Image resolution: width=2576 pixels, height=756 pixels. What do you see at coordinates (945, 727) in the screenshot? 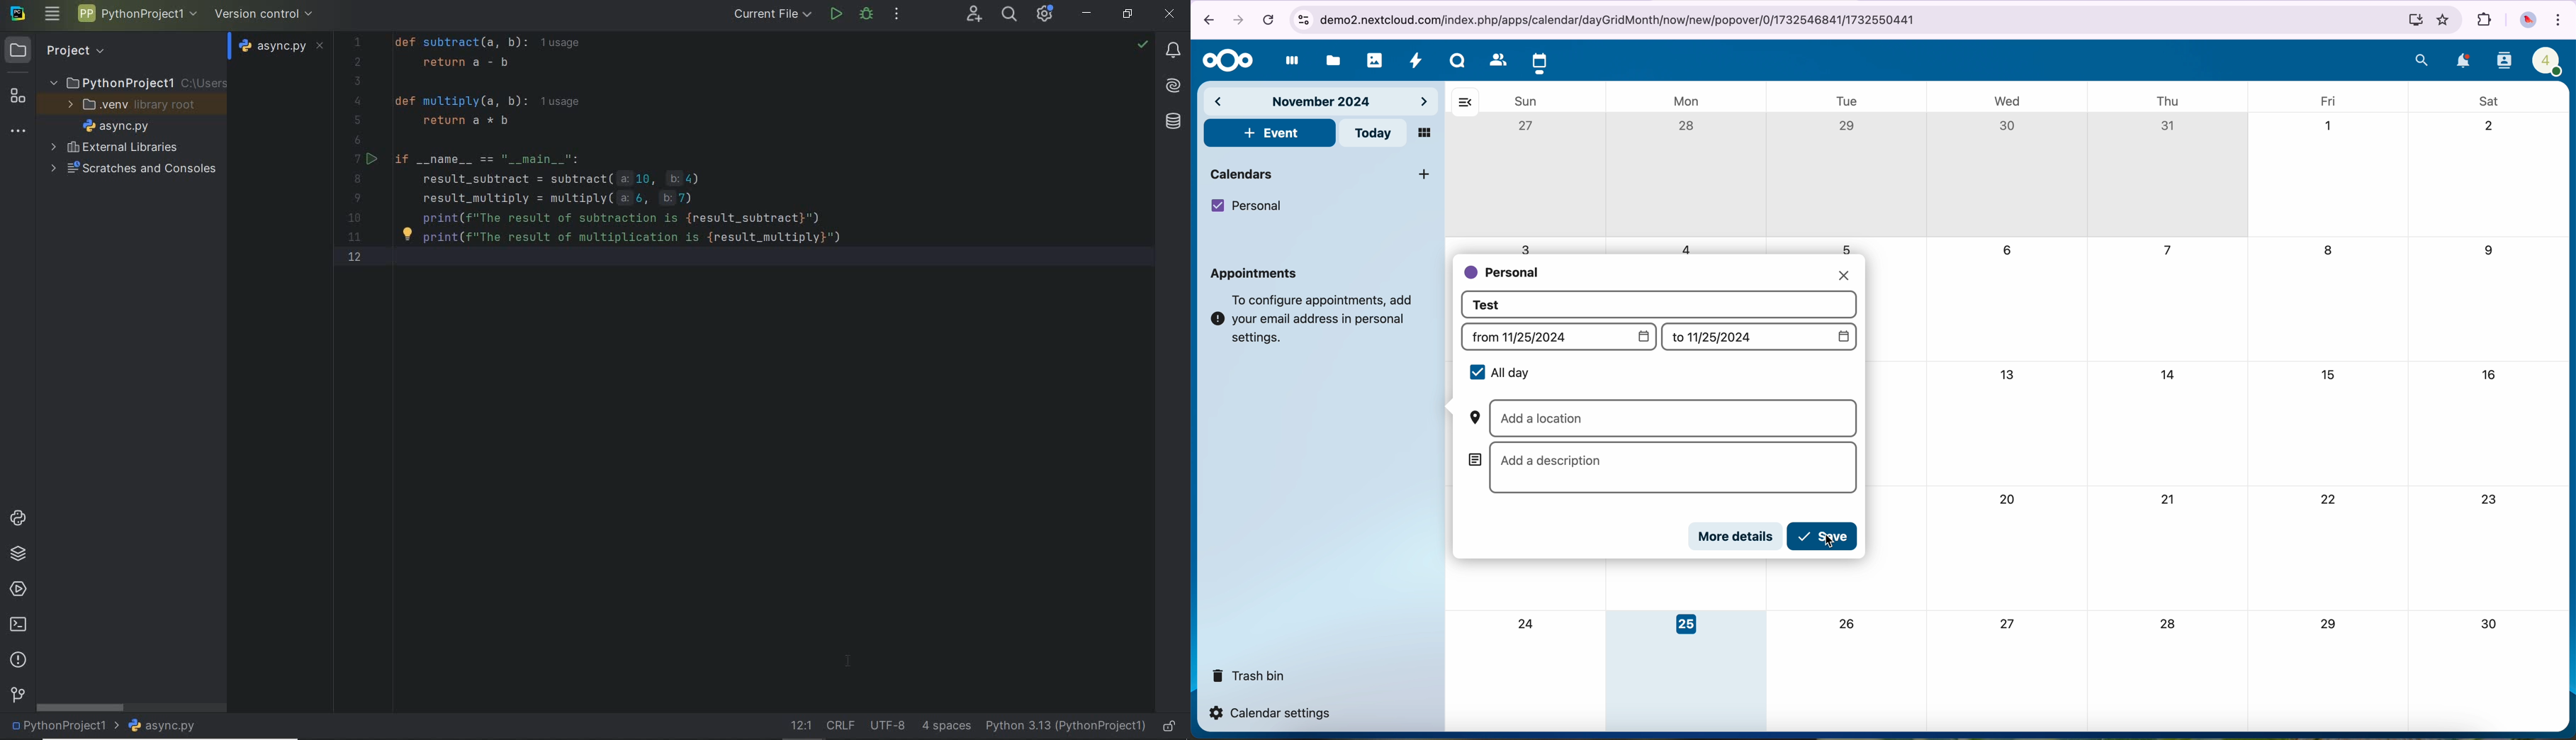
I see `indent` at bounding box center [945, 727].